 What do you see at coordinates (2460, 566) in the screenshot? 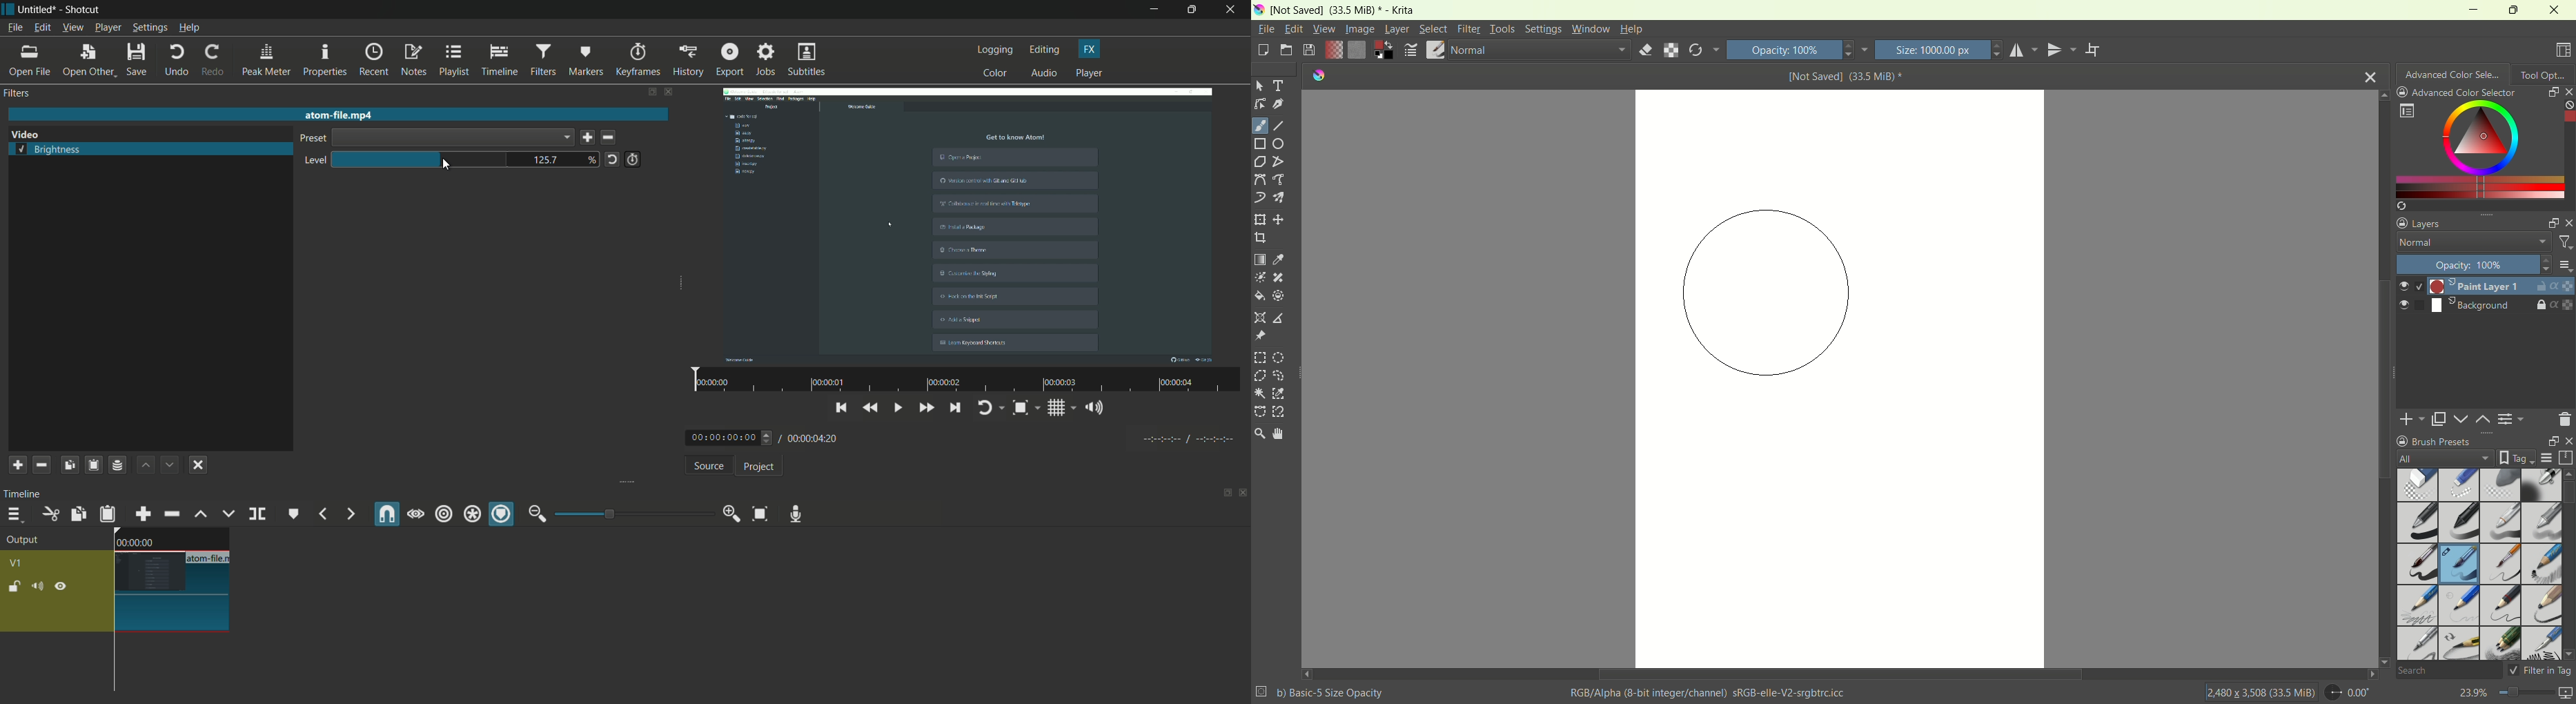
I see `basic 5 opacity` at bounding box center [2460, 566].